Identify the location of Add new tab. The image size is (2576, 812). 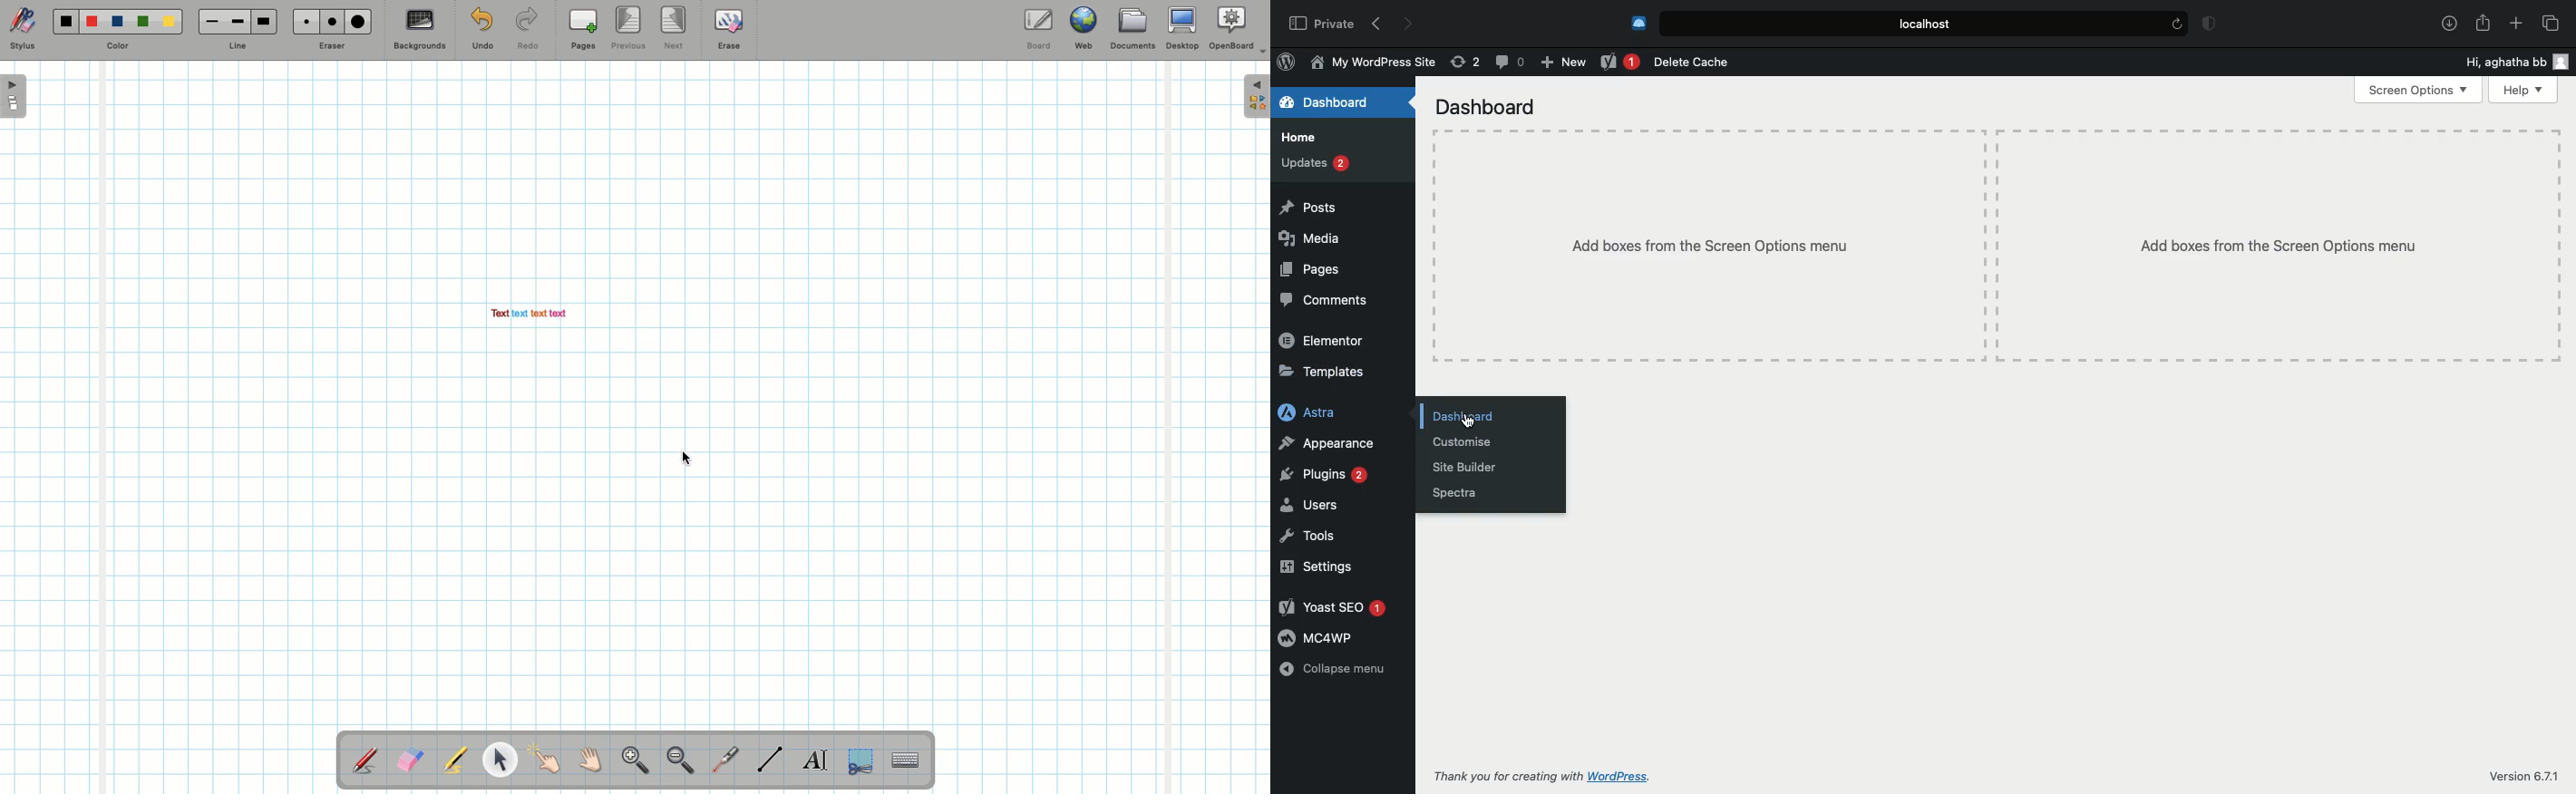
(2516, 26).